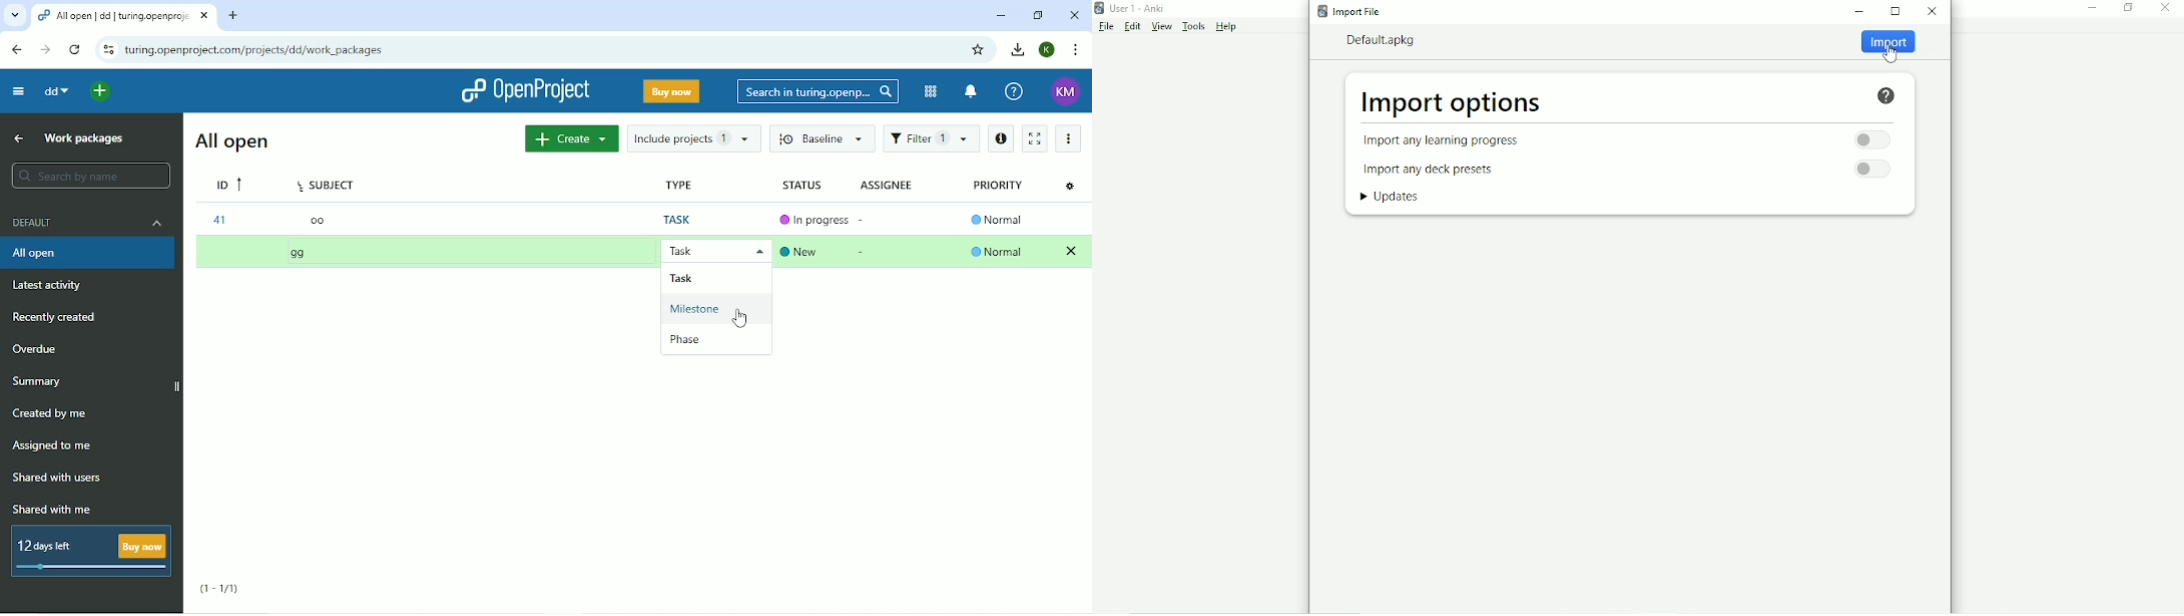 The height and width of the screenshot is (616, 2184). Describe the element at coordinates (56, 446) in the screenshot. I see `Assigned to me` at that location.